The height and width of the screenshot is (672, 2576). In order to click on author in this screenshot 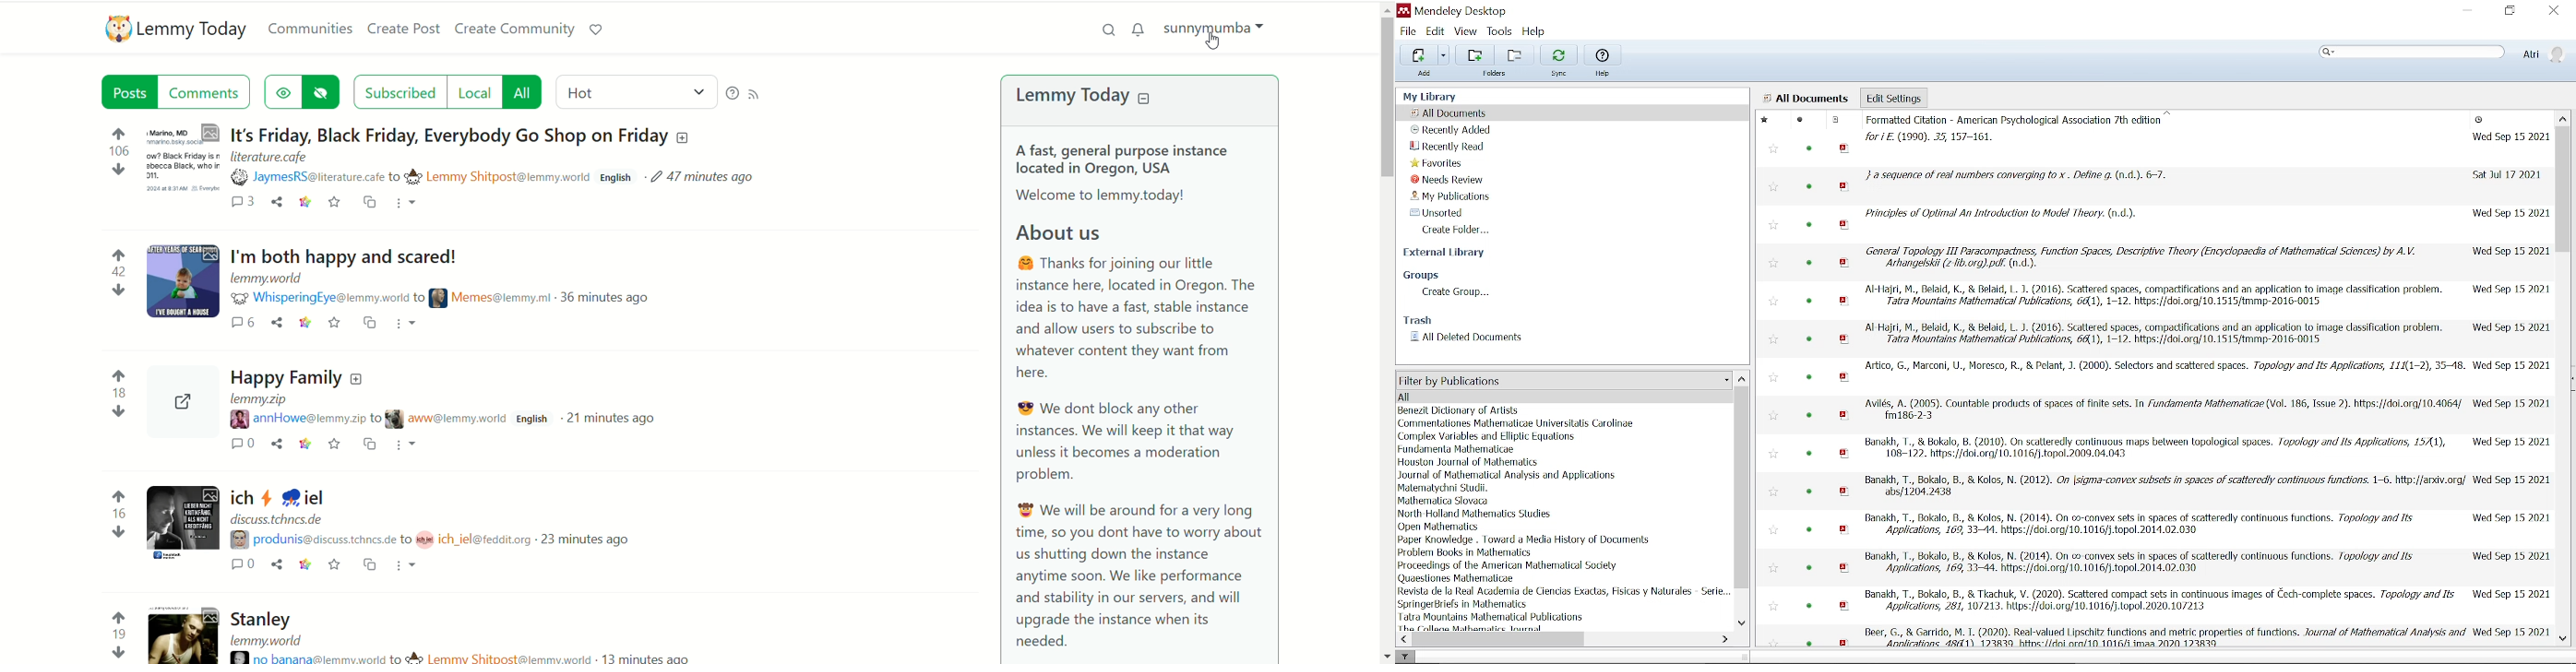, I will do `click(1461, 578)`.